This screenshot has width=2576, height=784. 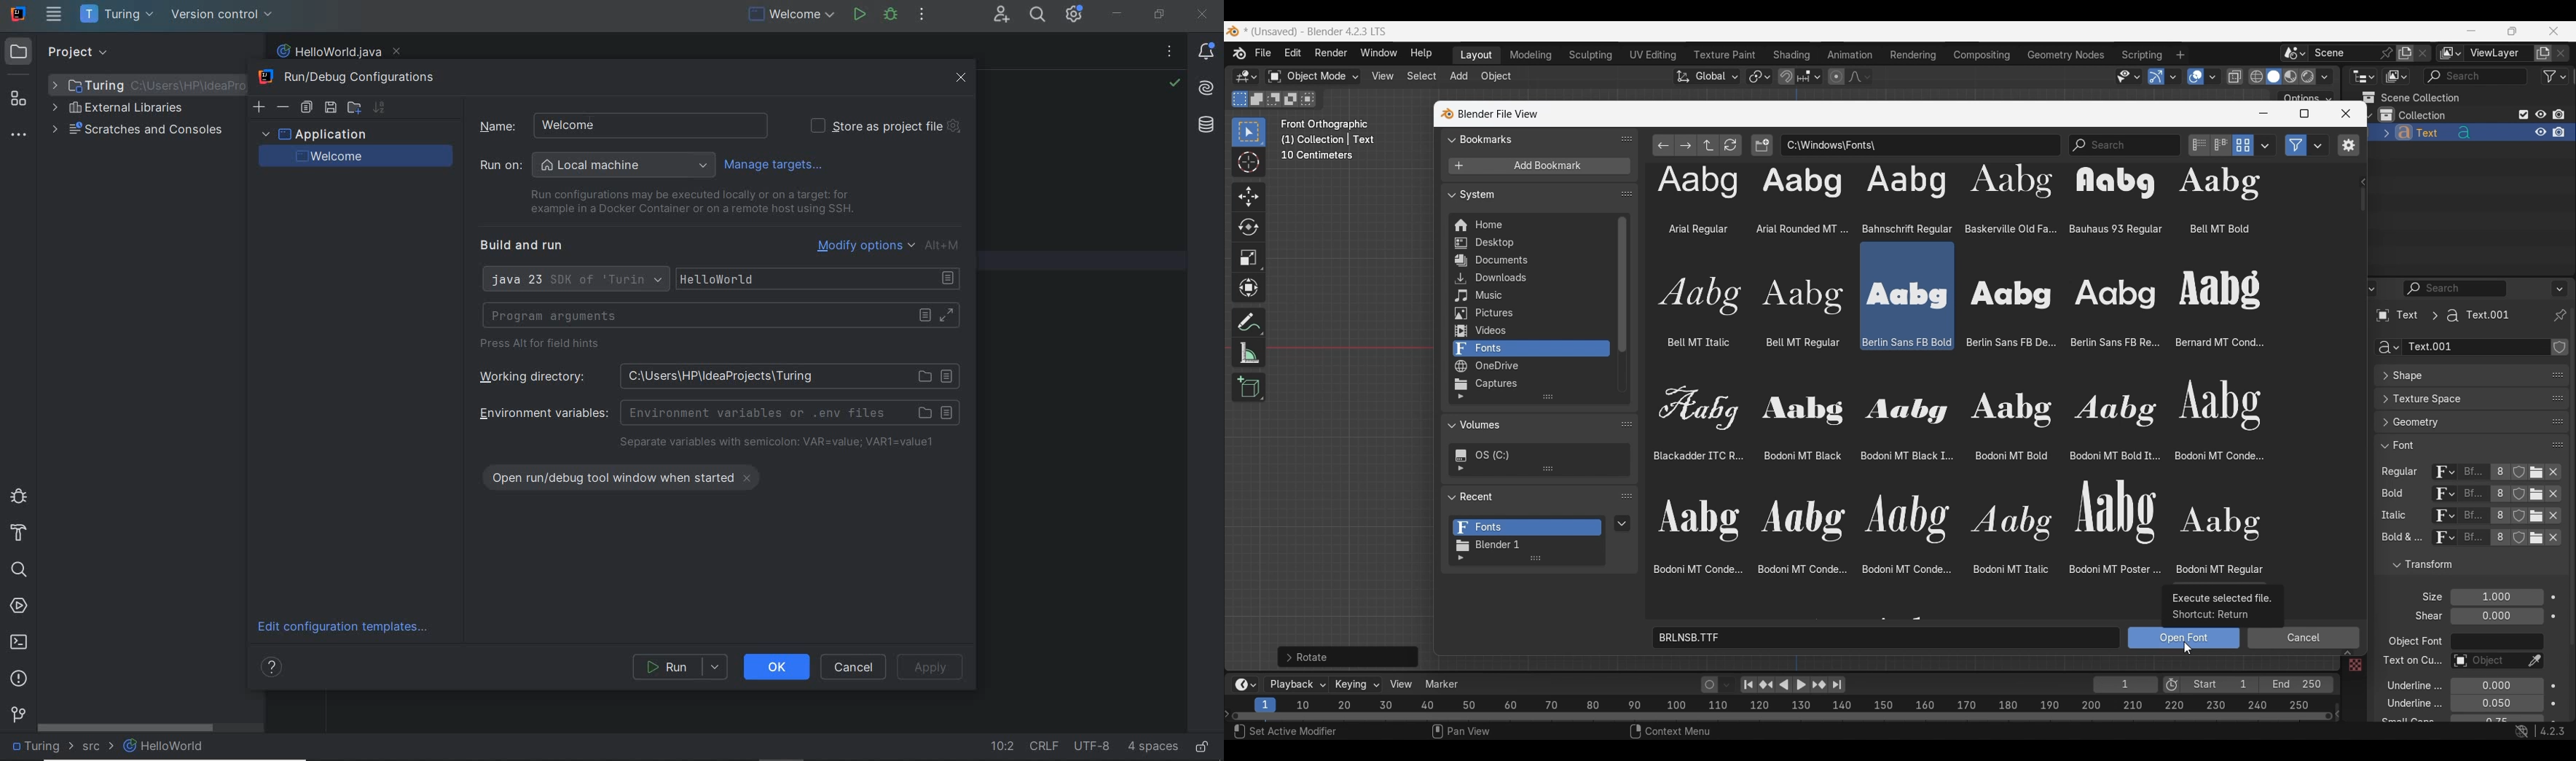 I want to click on Final frame of the playback rendering range, so click(x=2257, y=685).